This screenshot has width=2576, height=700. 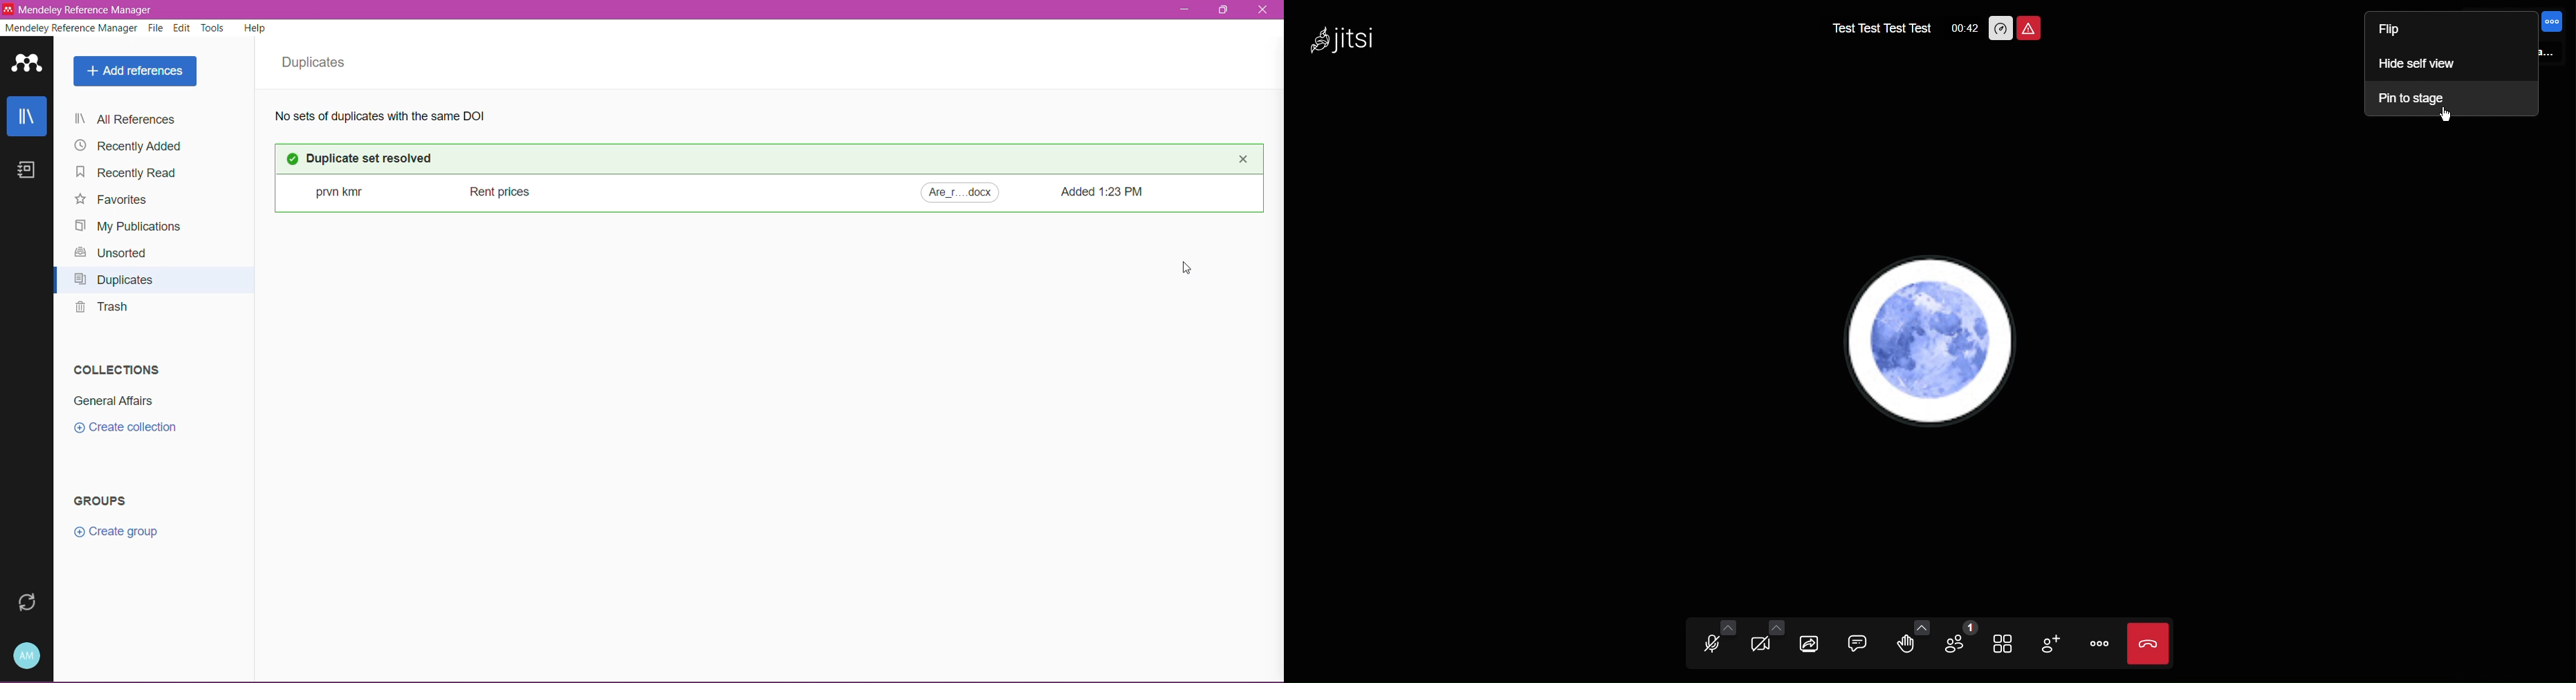 What do you see at coordinates (257, 30) in the screenshot?
I see `Help` at bounding box center [257, 30].